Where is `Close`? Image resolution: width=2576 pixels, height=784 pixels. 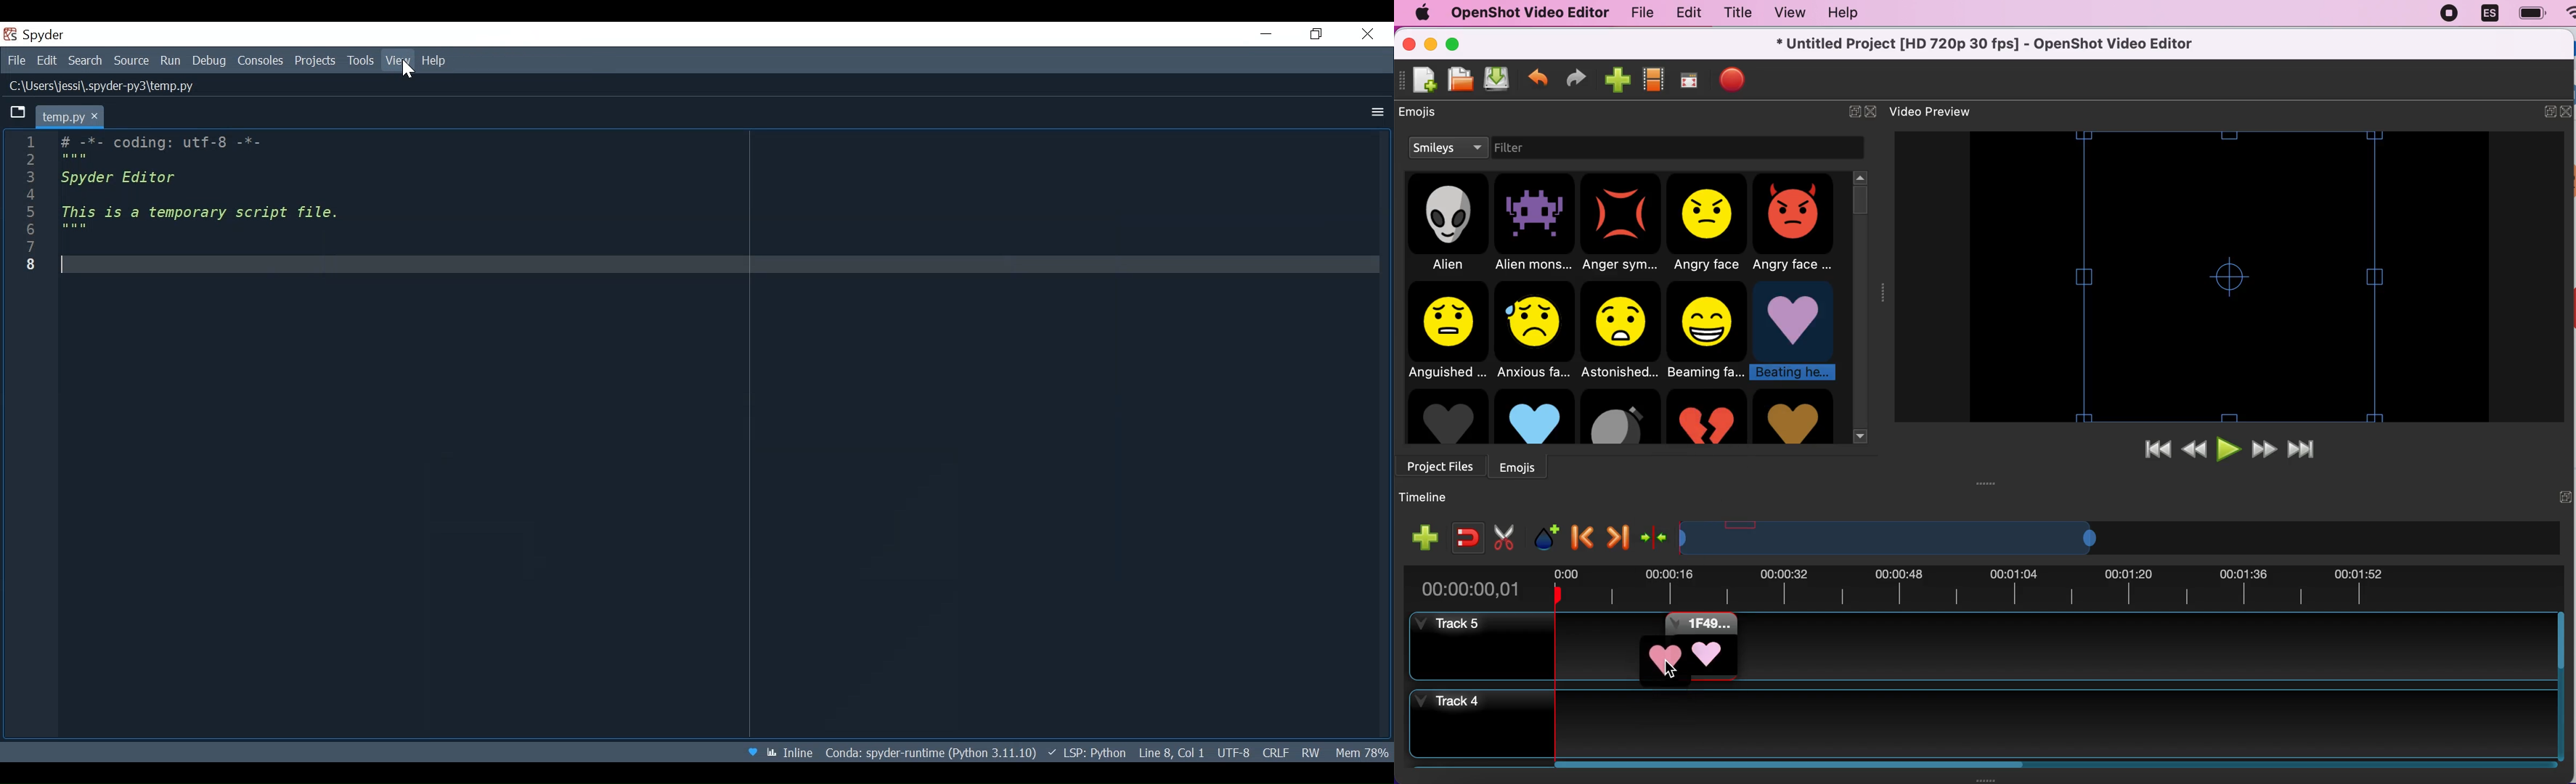 Close is located at coordinates (1366, 35).